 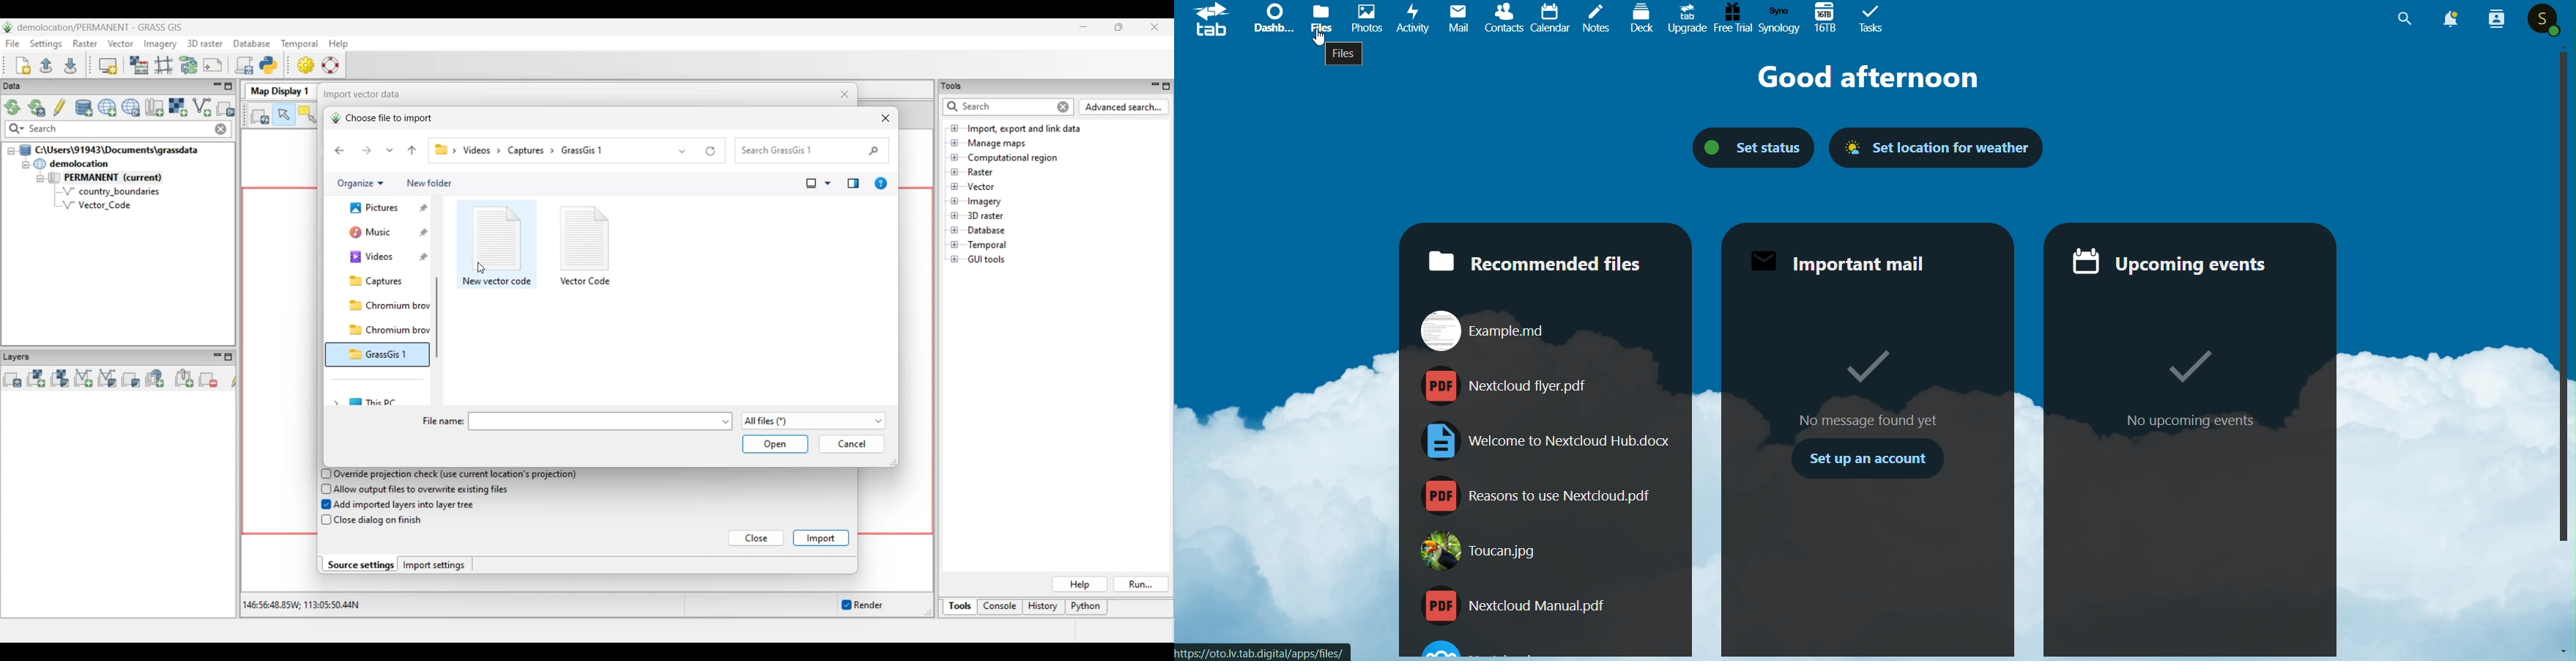 I want to click on Goof Afternoon, so click(x=1869, y=79).